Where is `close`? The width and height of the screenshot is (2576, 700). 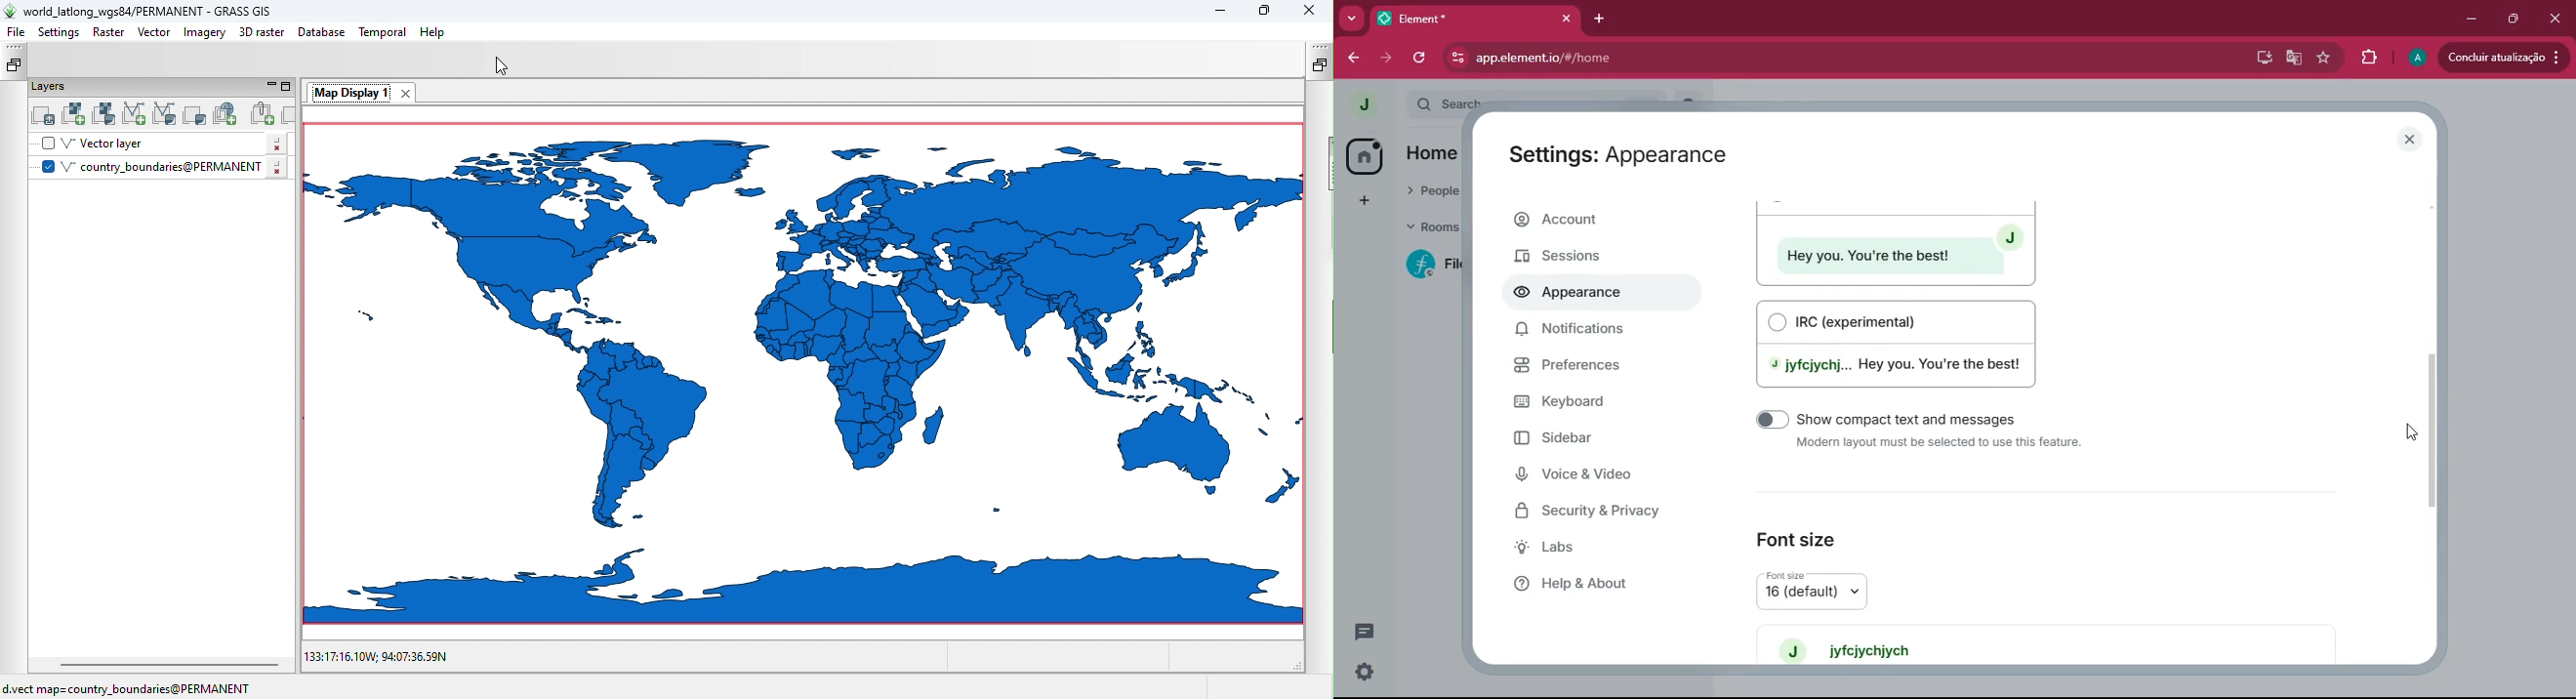 close is located at coordinates (2556, 14).